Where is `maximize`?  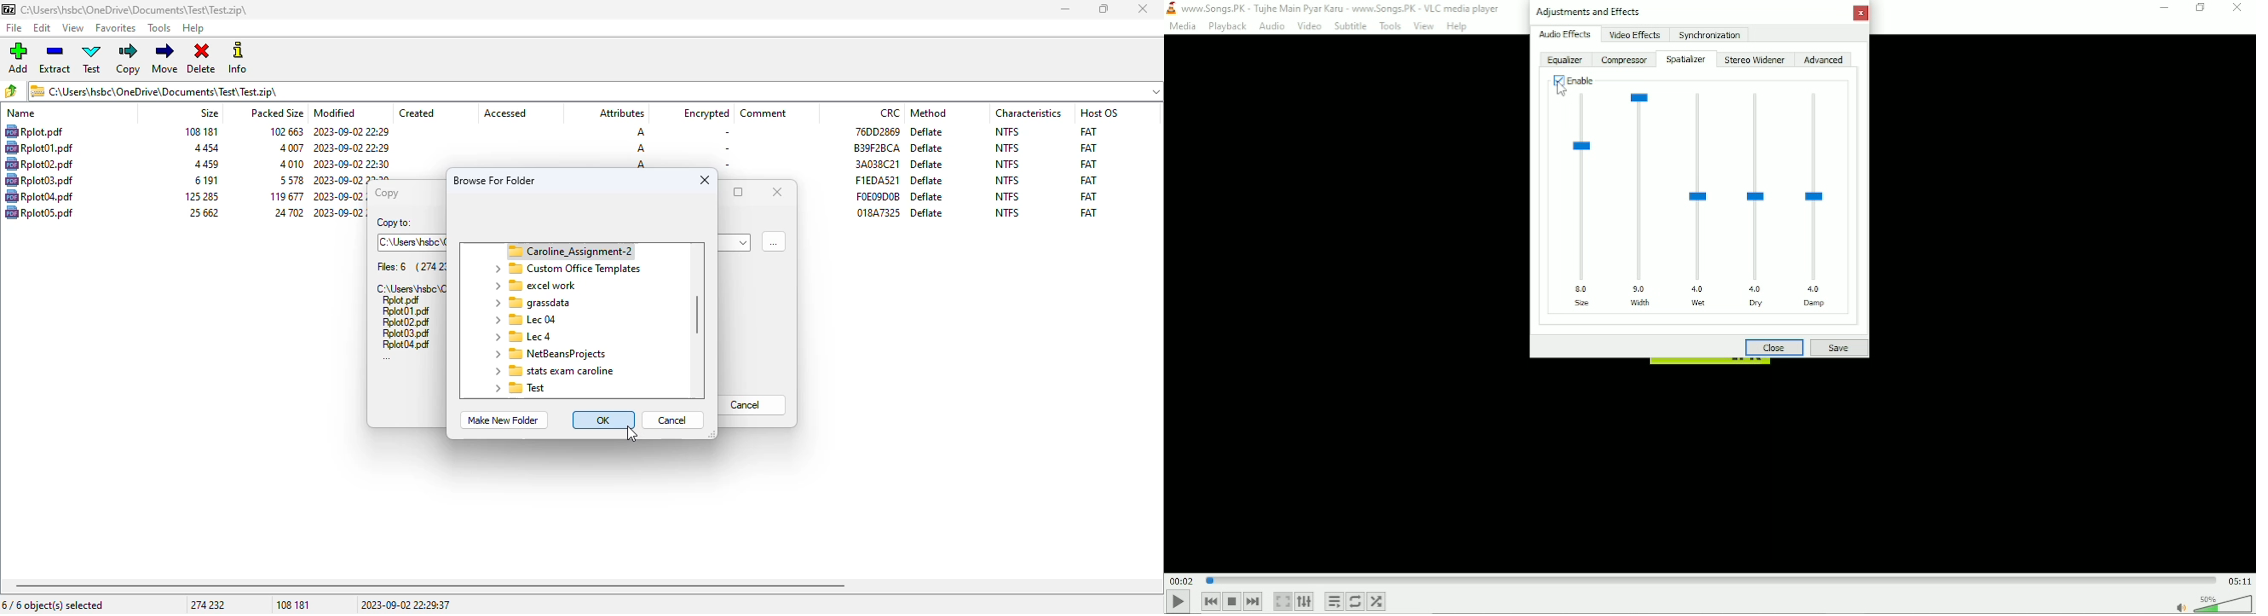 maximize is located at coordinates (739, 192).